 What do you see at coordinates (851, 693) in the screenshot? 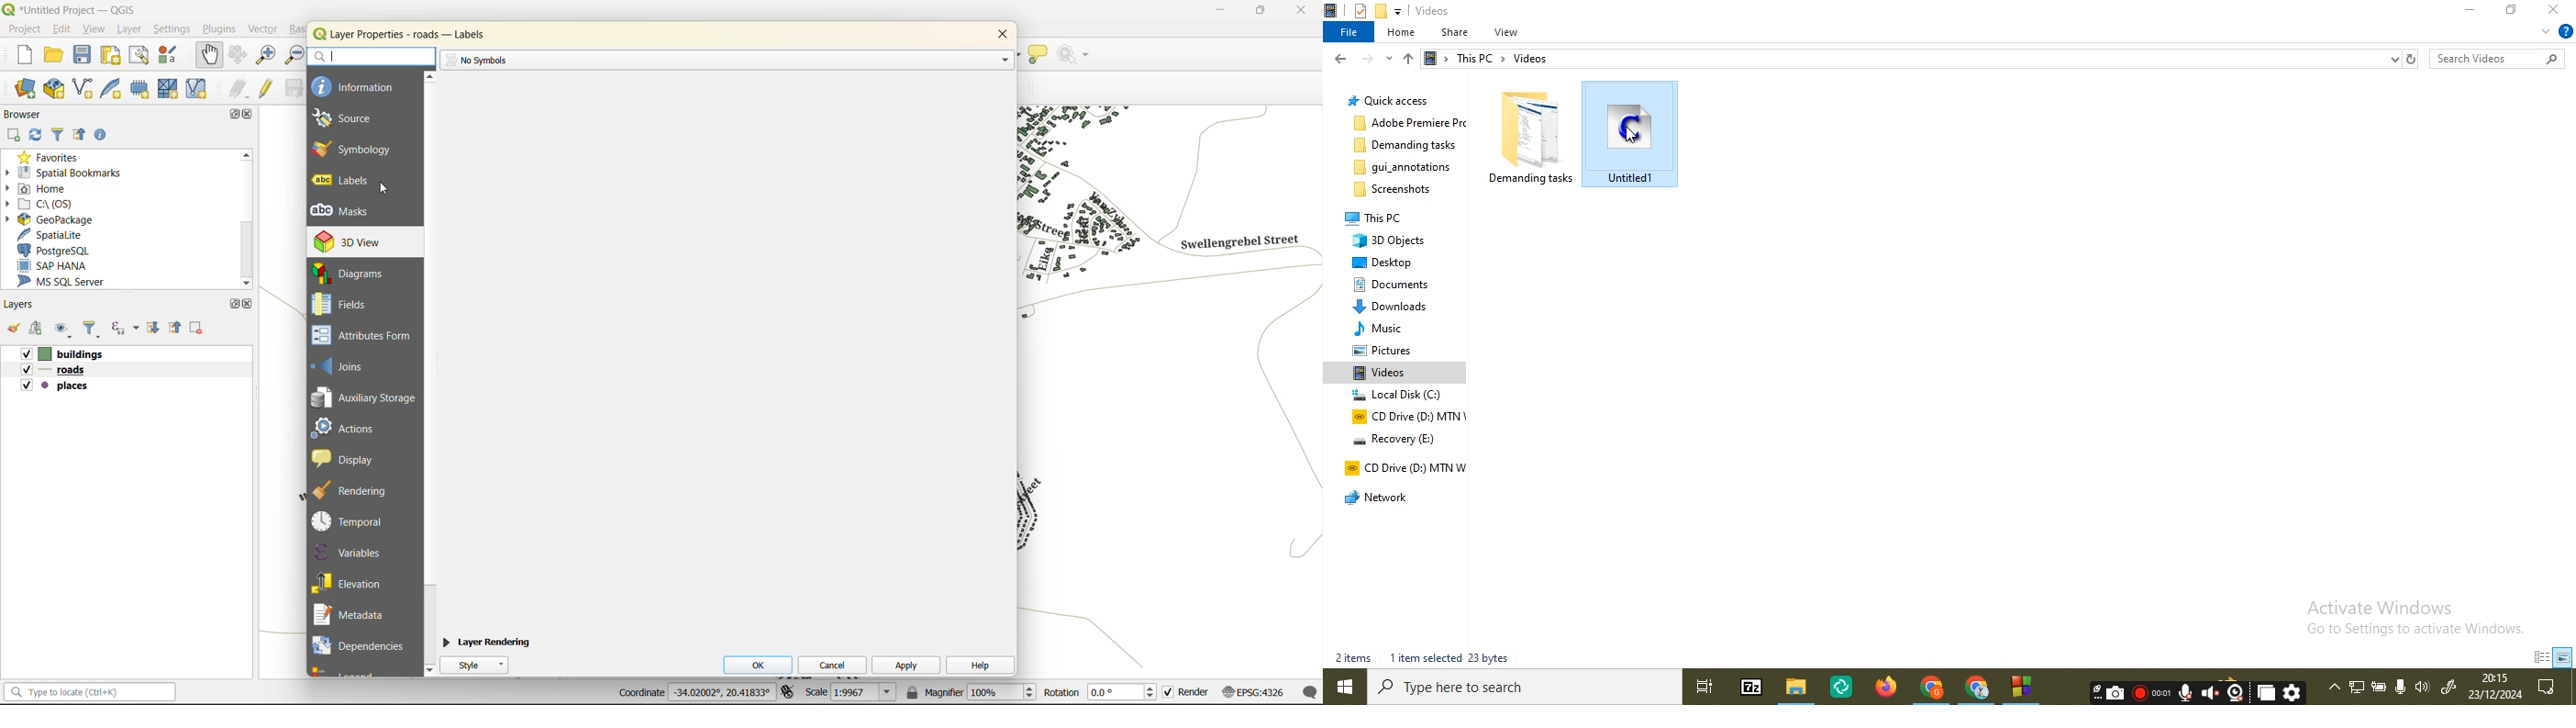
I see `scale` at bounding box center [851, 693].